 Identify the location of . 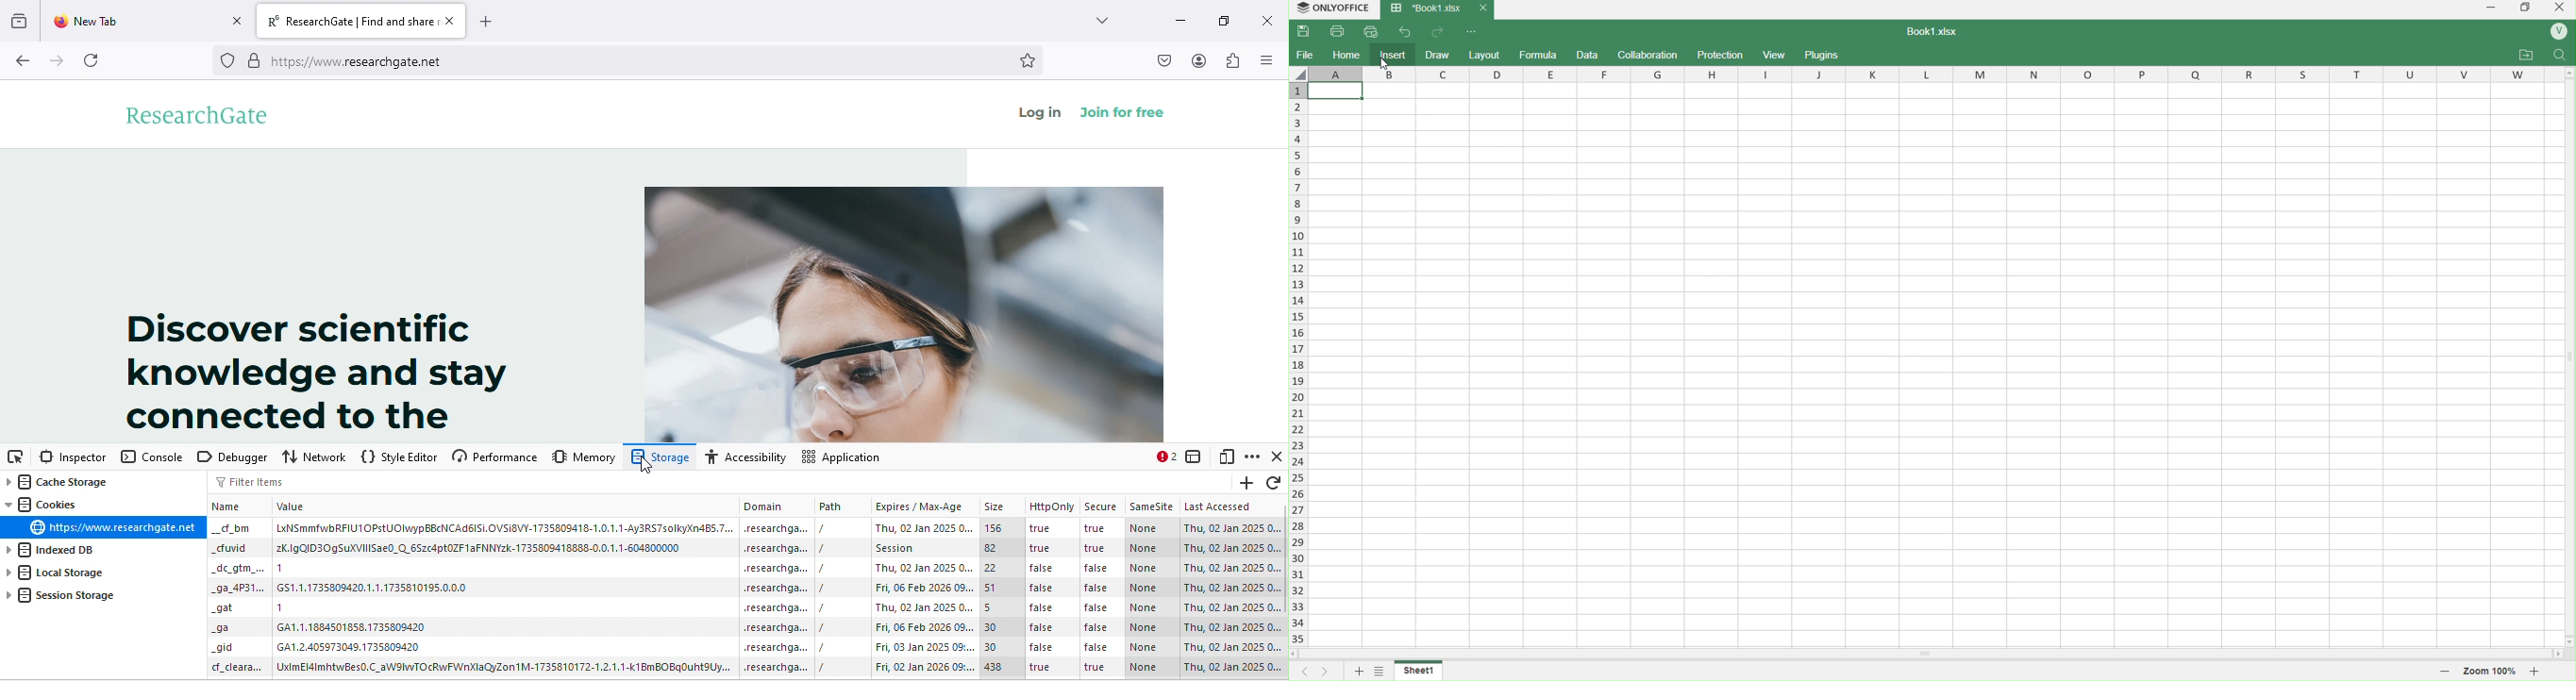
(236, 589).